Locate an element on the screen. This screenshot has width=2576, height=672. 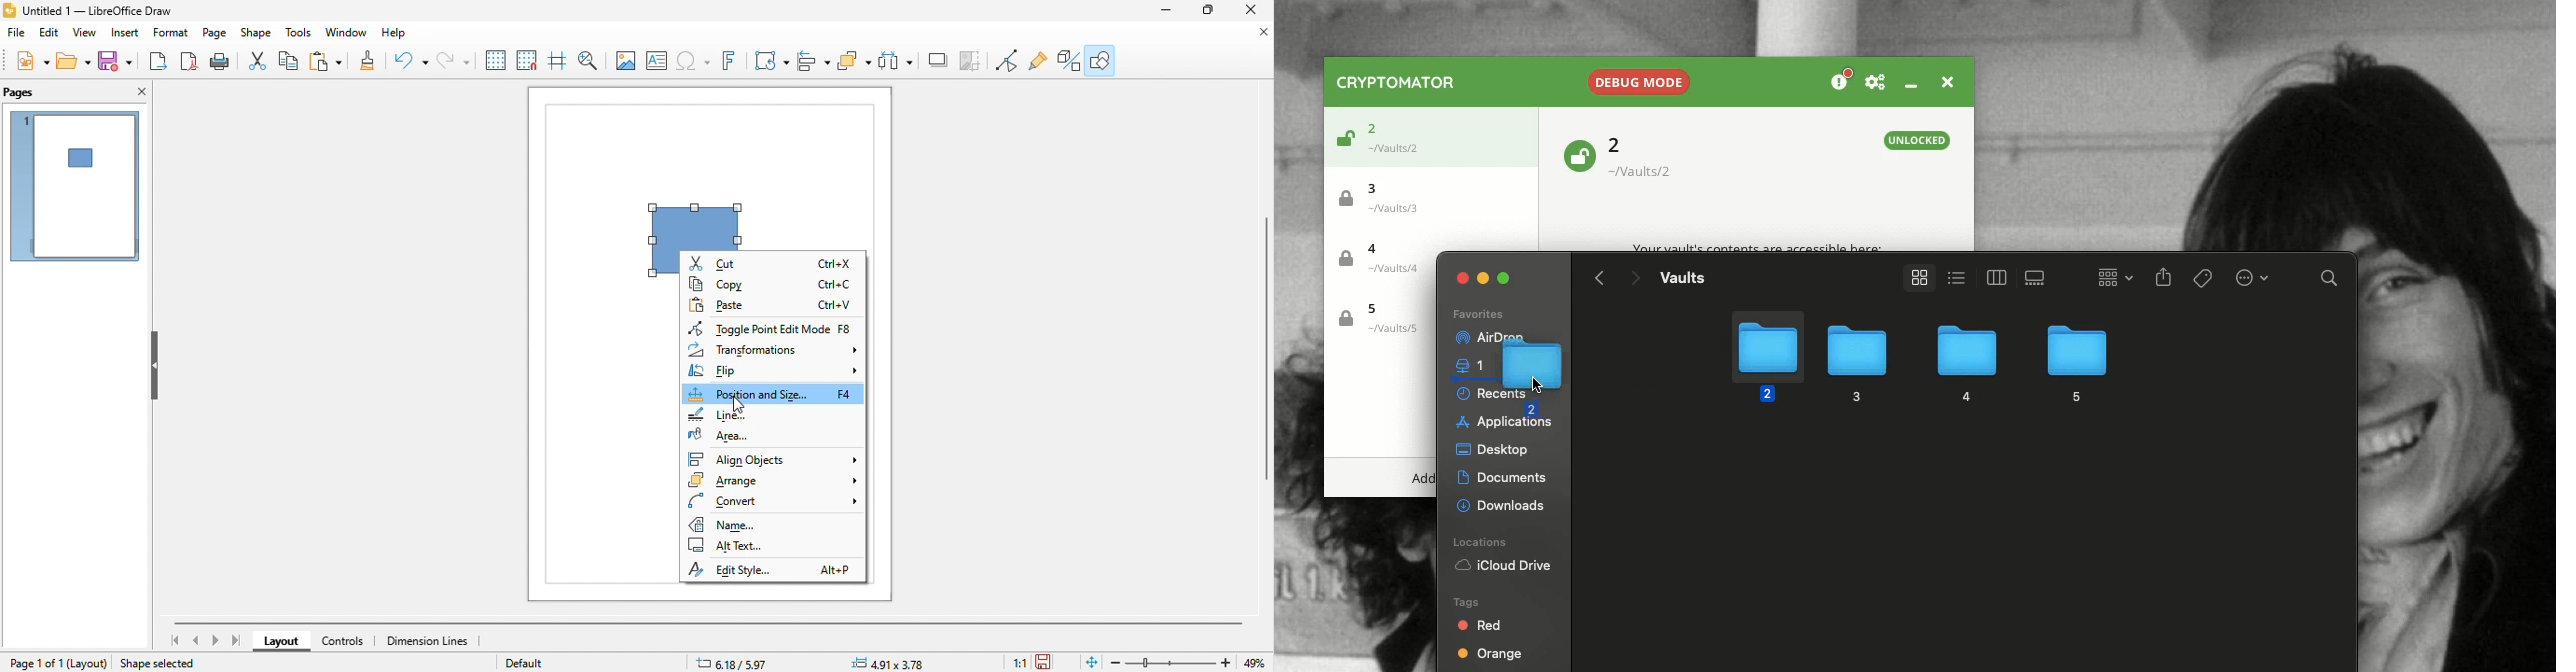
Add menu is located at coordinates (1423, 479).